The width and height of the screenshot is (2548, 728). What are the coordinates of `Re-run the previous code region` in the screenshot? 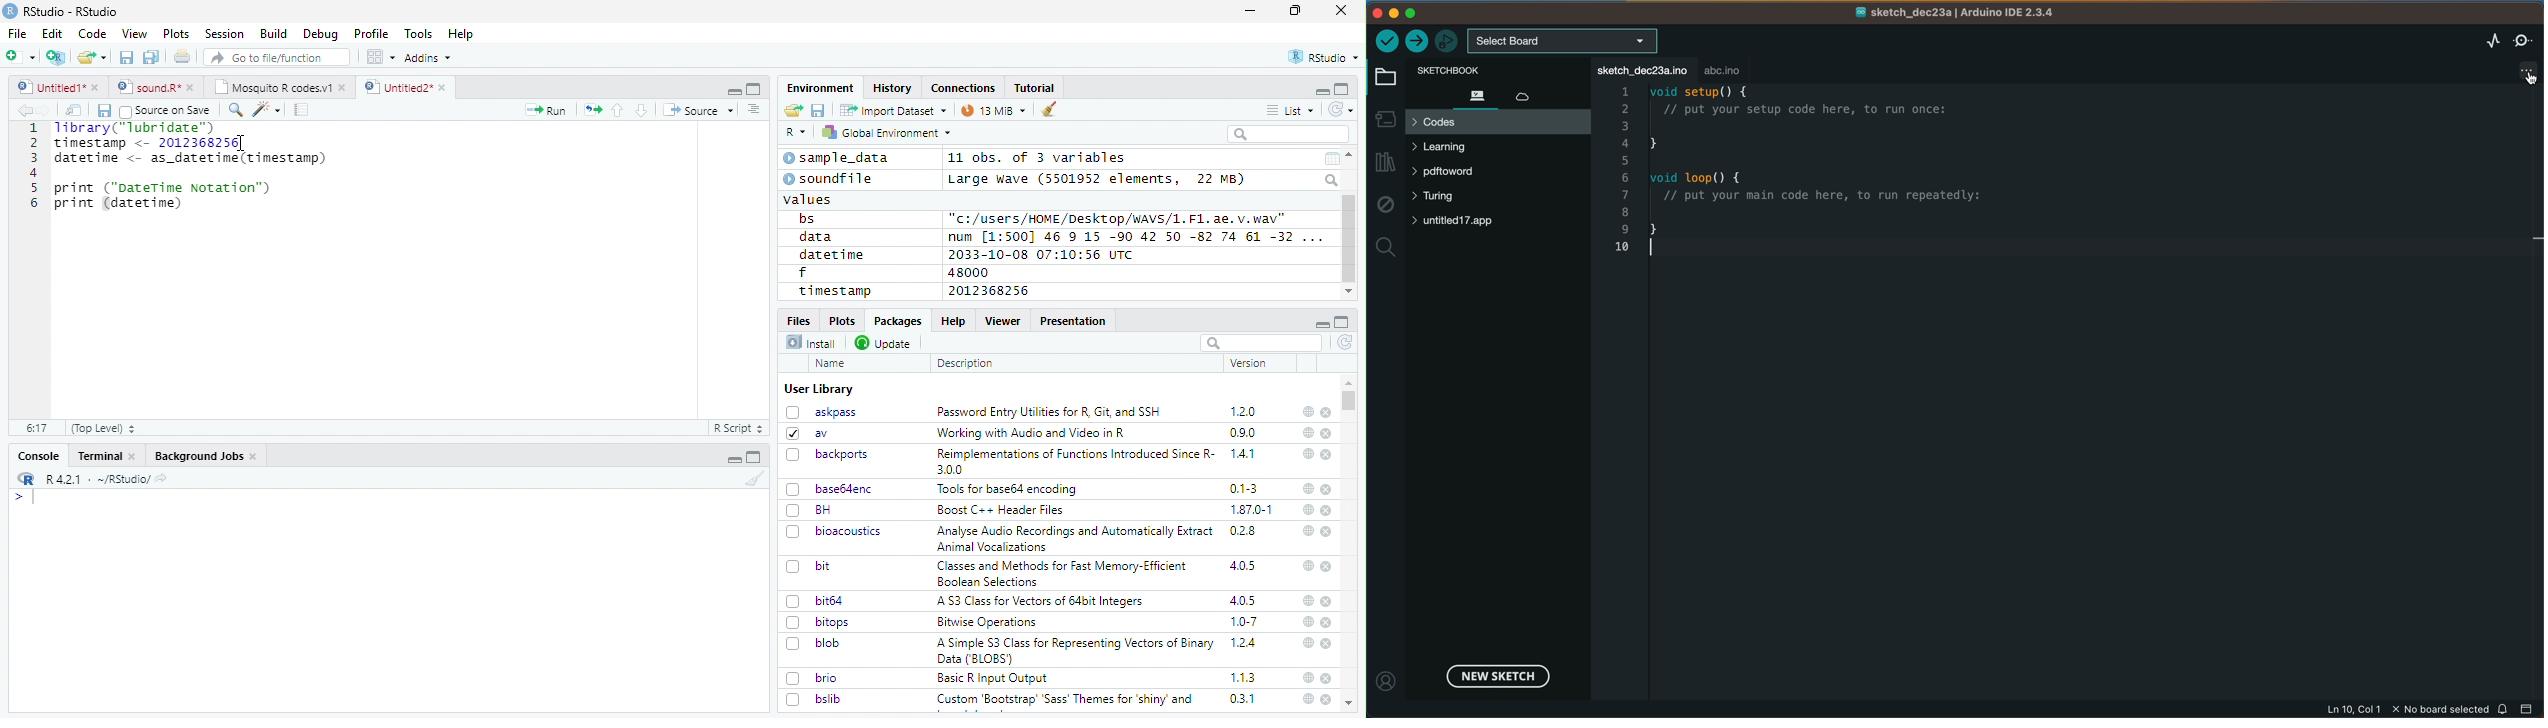 It's located at (591, 111).